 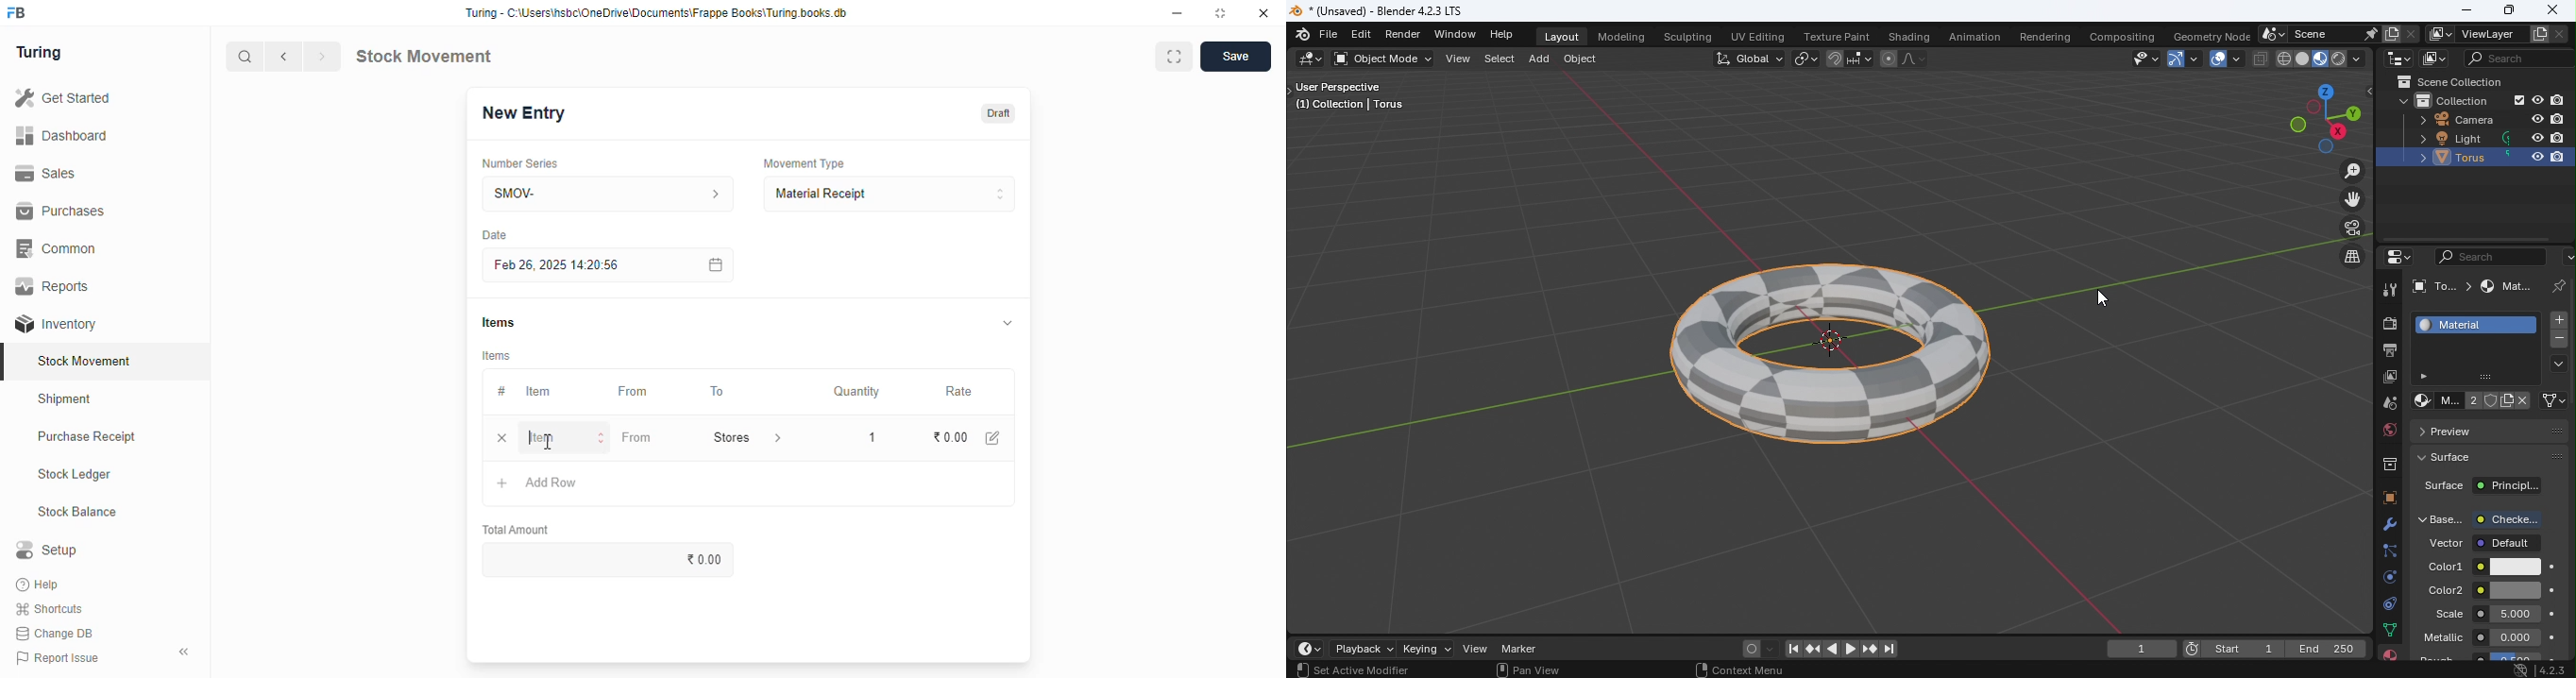 I want to click on Vector, so click(x=2484, y=543).